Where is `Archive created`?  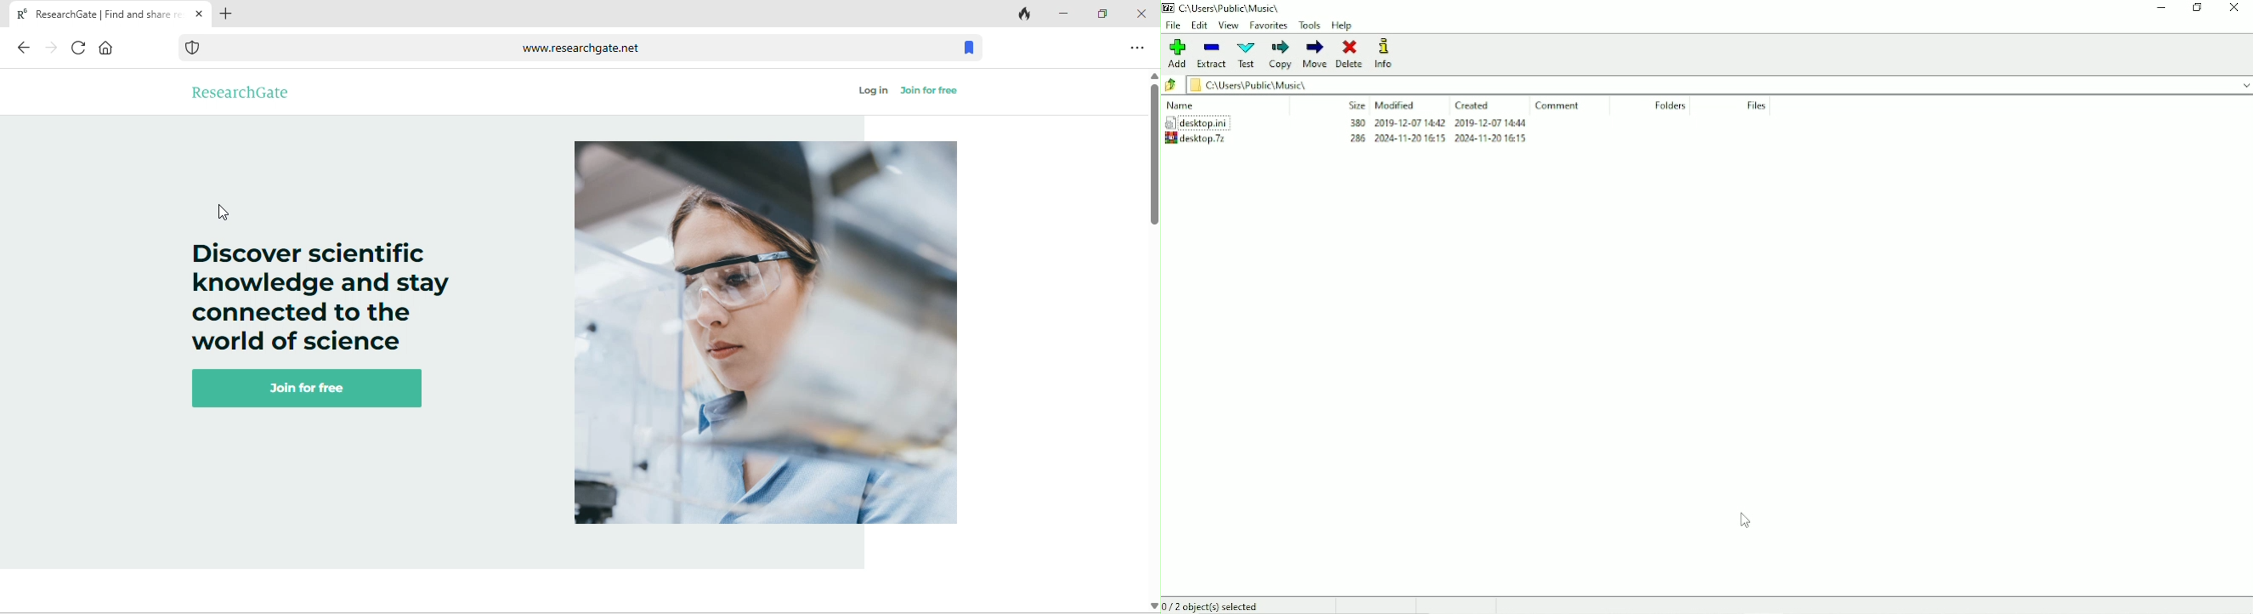
Archive created is located at coordinates (1351, 140).